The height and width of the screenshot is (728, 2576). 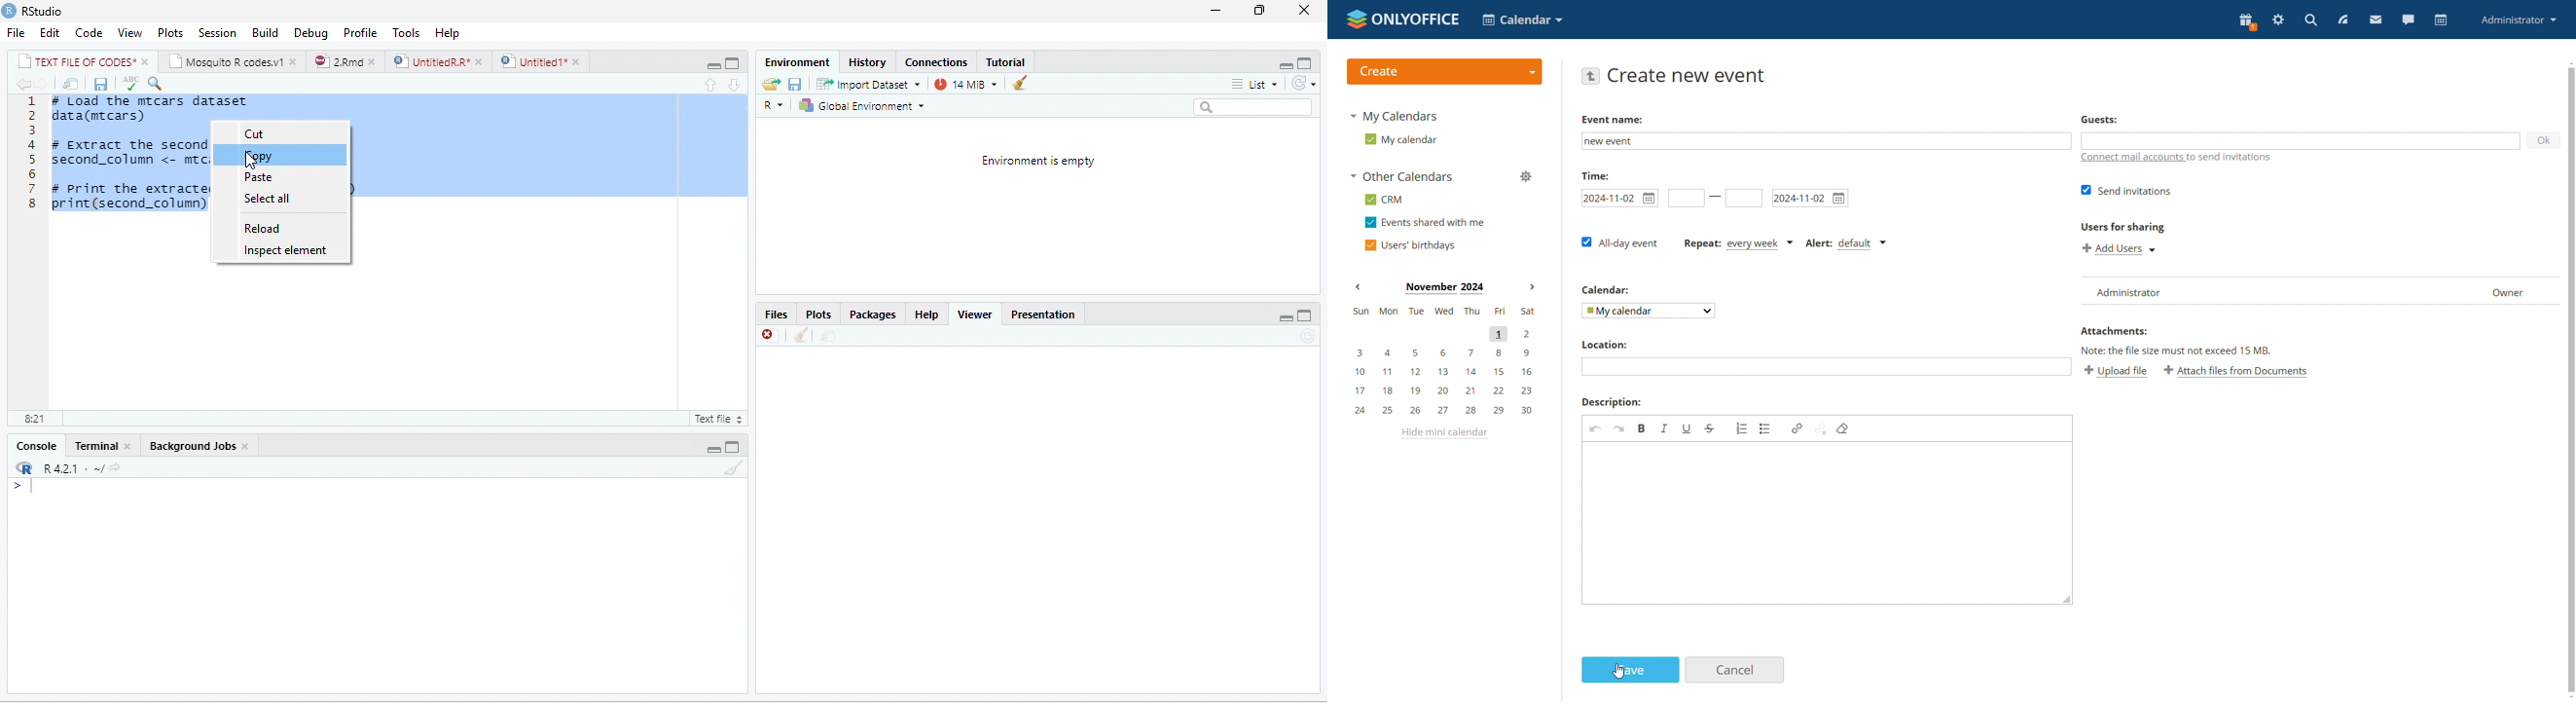 What do you see at coordinates (1041, 204) in the screenshot?
I see `environment is empty` at bounding box center [1041, 204].